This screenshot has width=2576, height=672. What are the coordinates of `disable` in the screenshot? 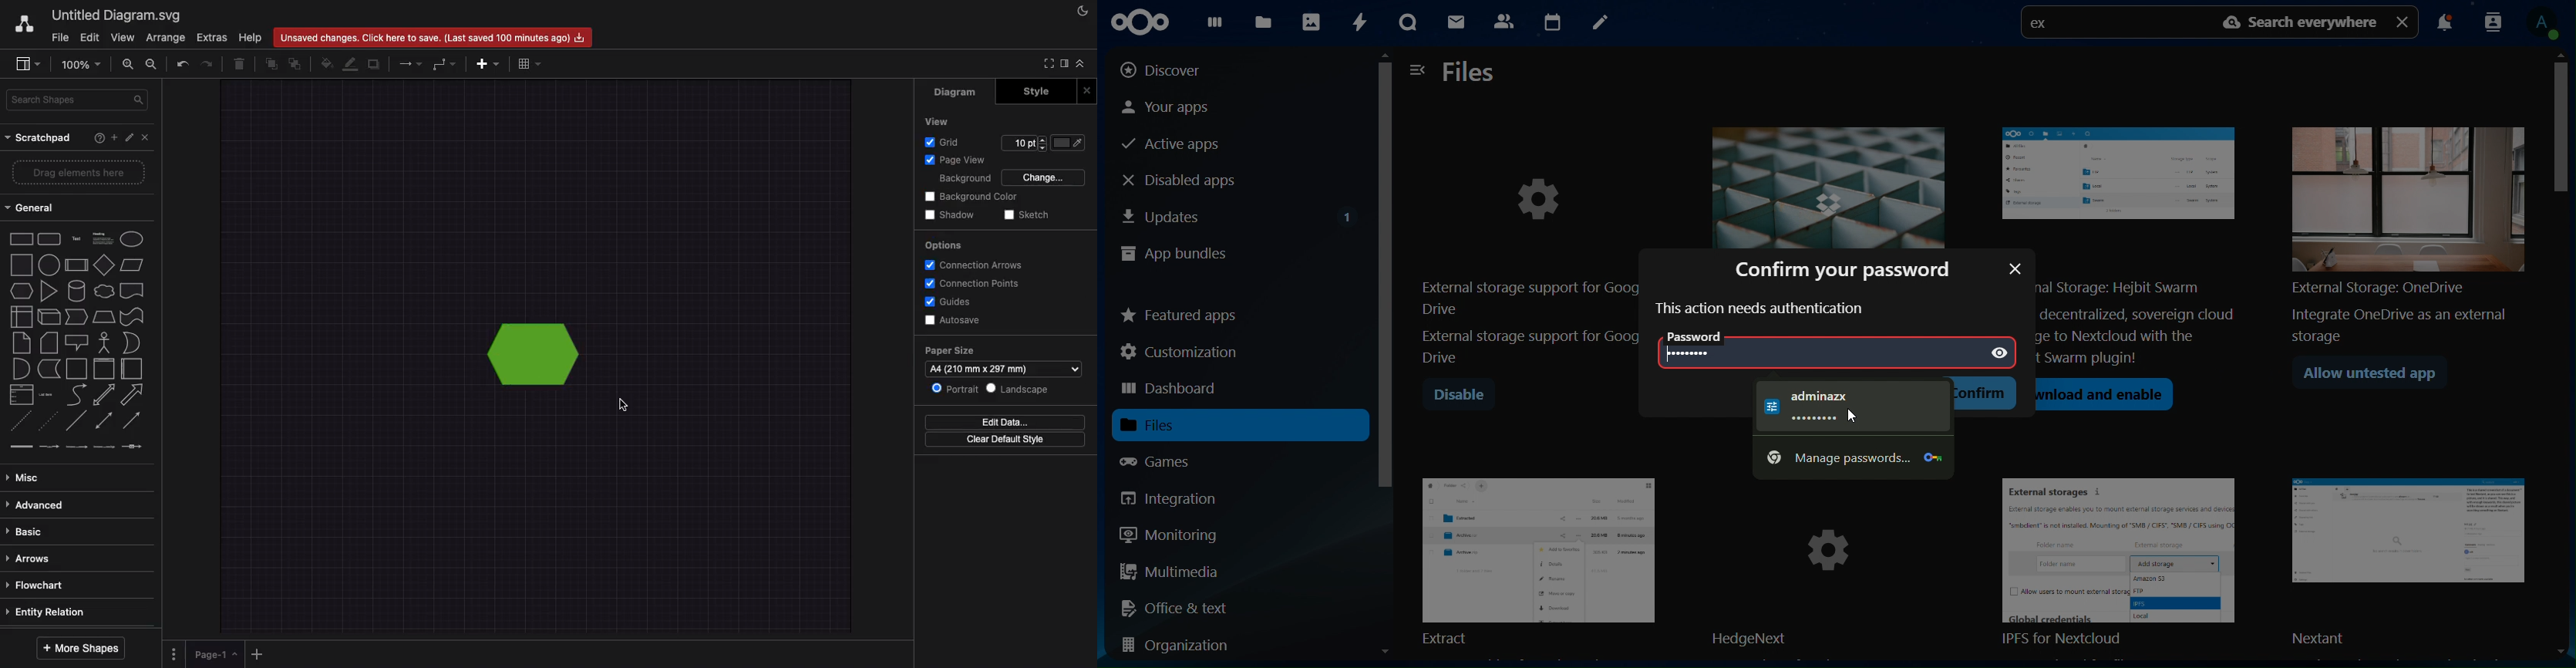 It's located at (1459, 396).